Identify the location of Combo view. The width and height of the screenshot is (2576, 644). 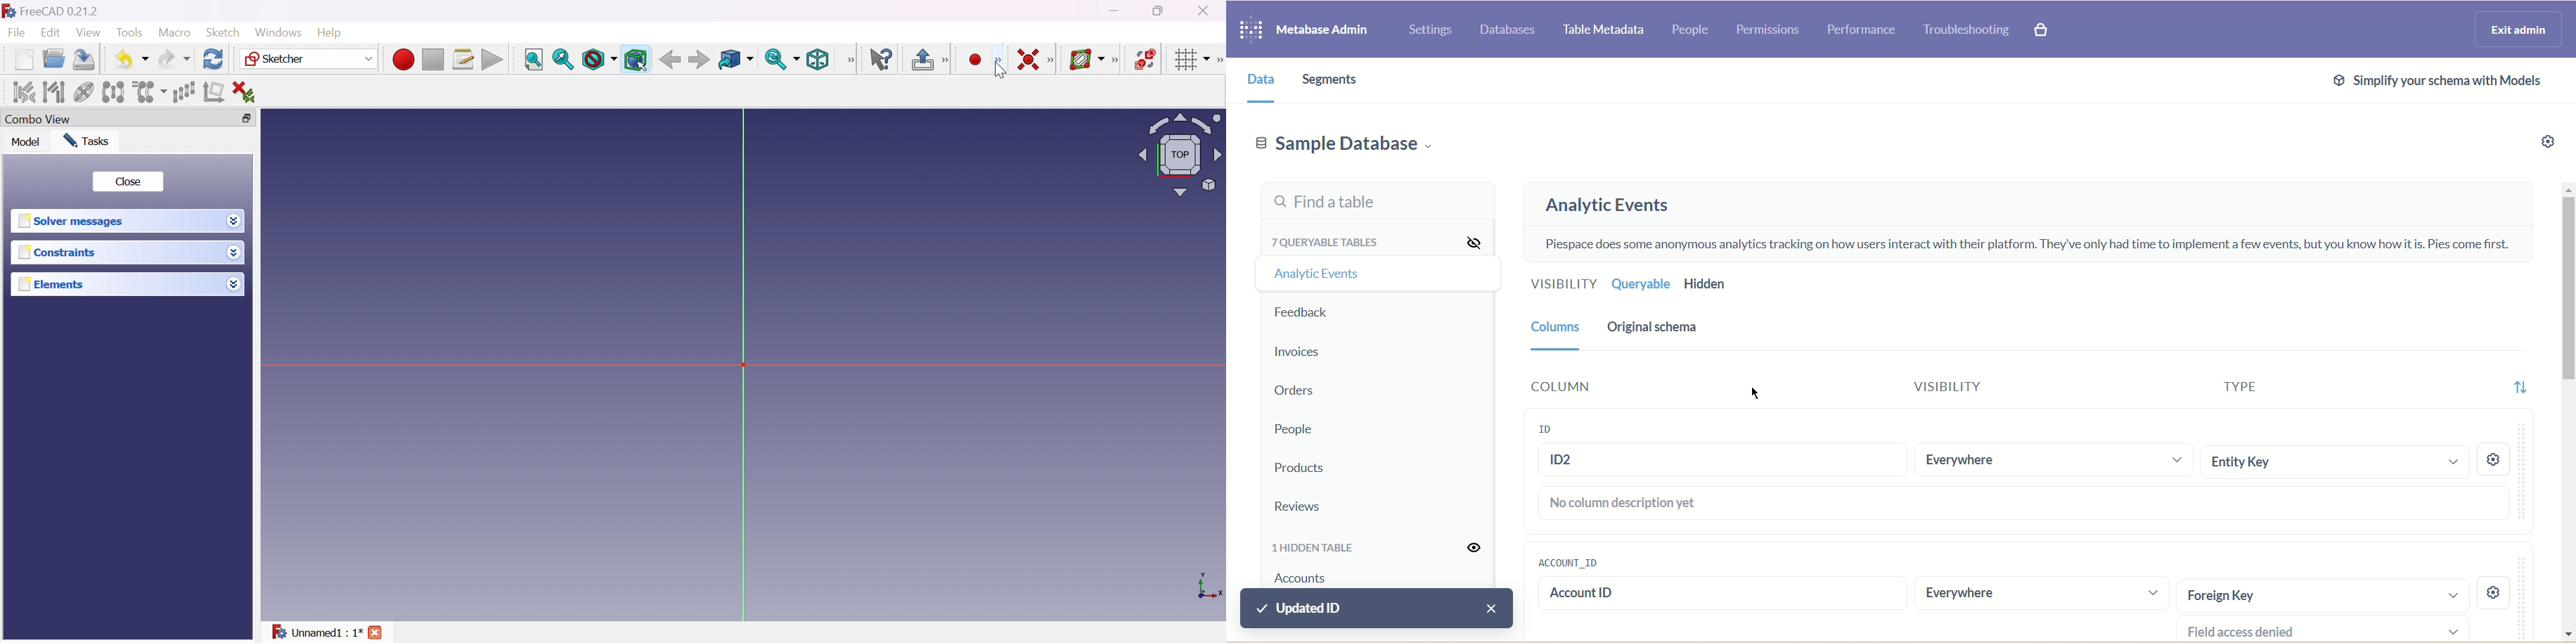
(38, 120).